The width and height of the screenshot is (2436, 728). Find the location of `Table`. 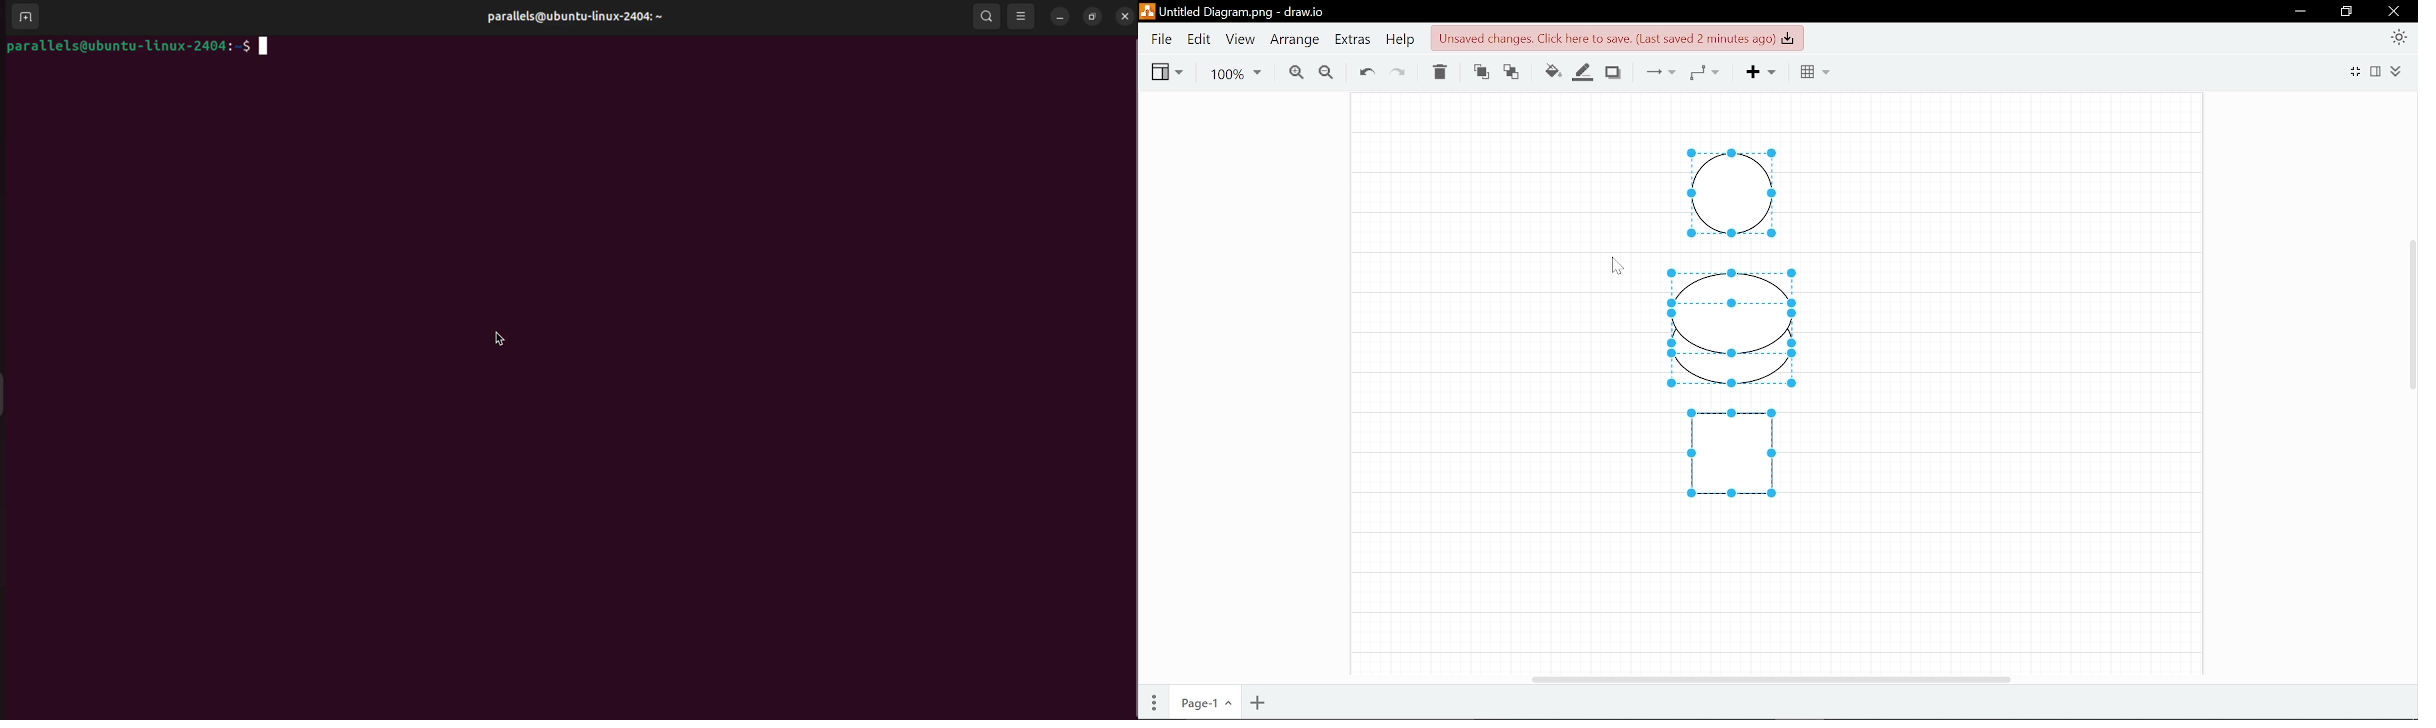

Table is located at coordinates (1814, 72).